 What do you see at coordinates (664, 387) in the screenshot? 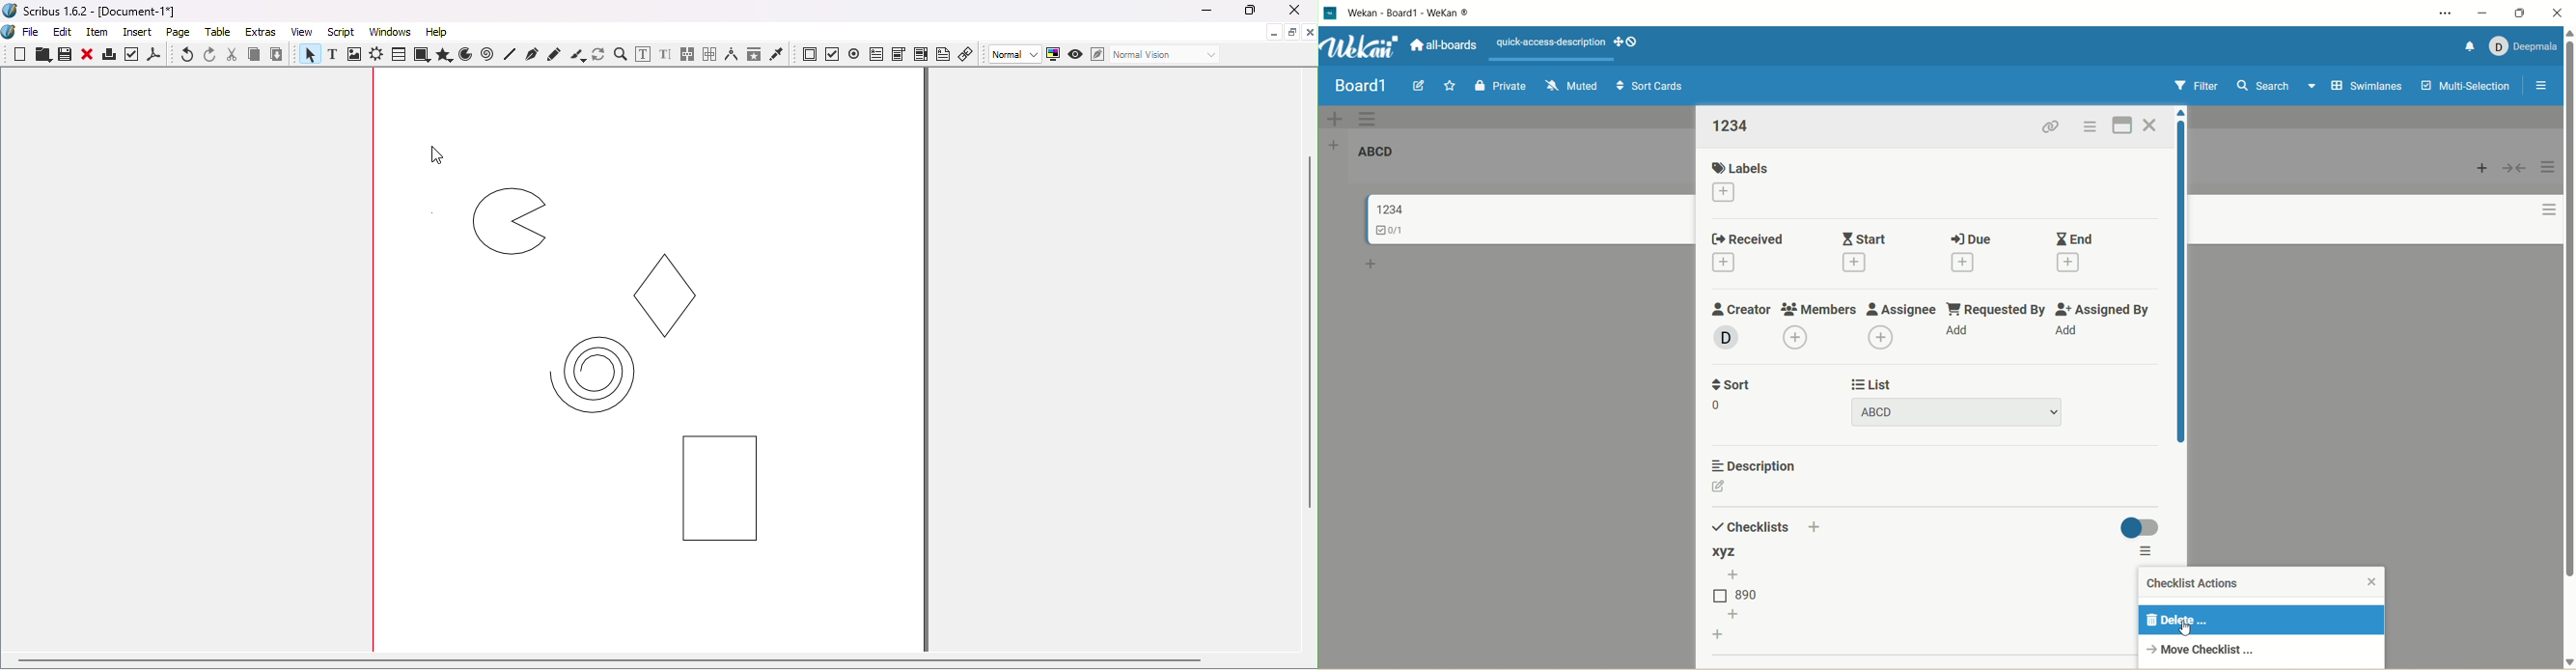
I see `Objects on the page` at bounding box center [664, 387].